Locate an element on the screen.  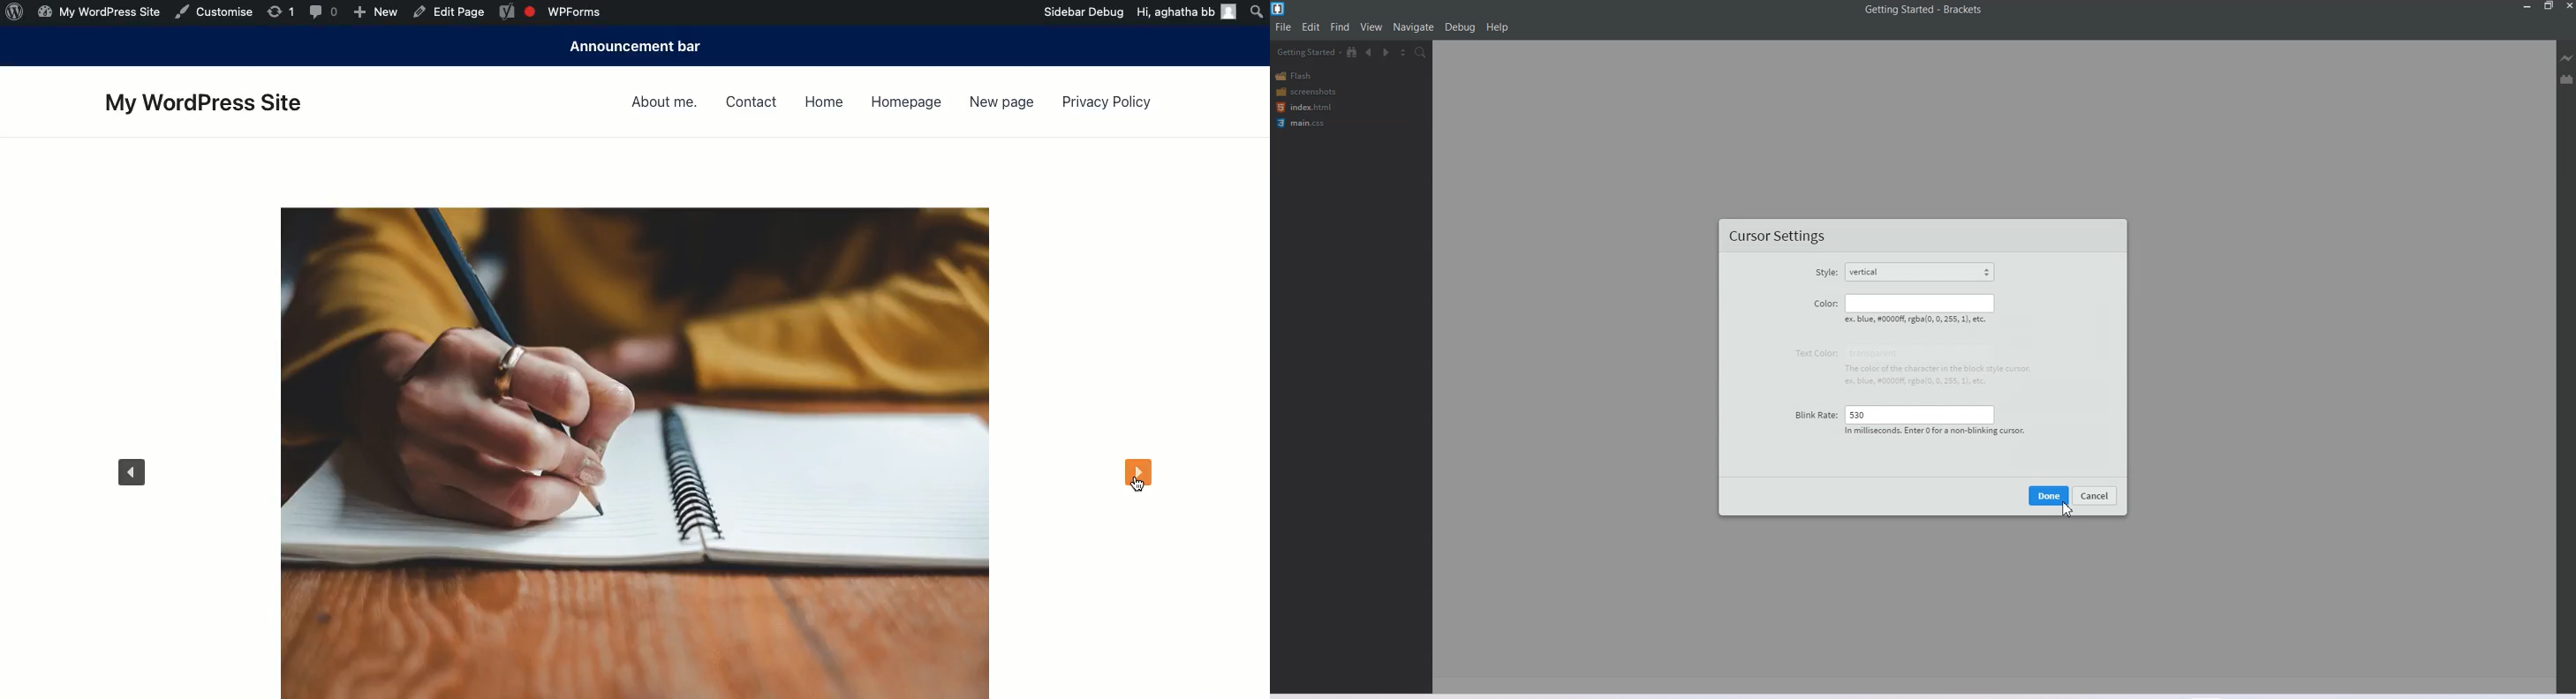
Live Preview is located at coordinates (2567, 58).